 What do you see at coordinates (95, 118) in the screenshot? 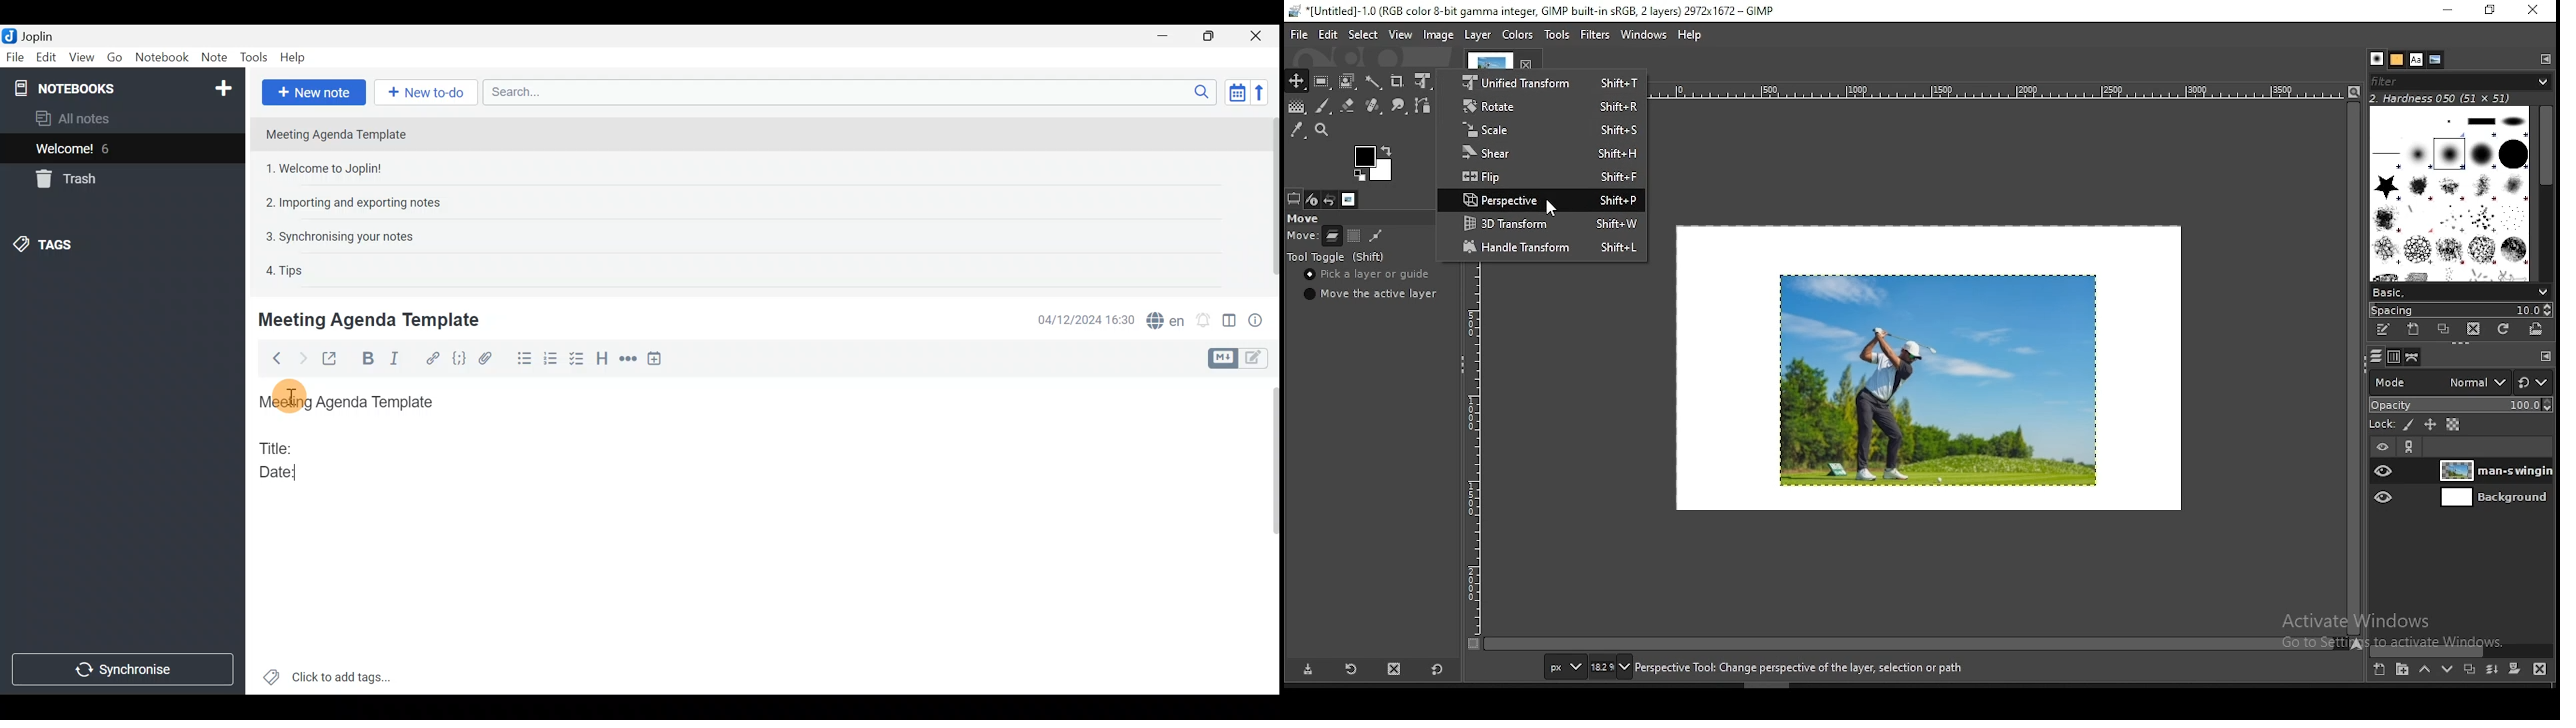
I see `All notes` at bounding box center [95, 118].